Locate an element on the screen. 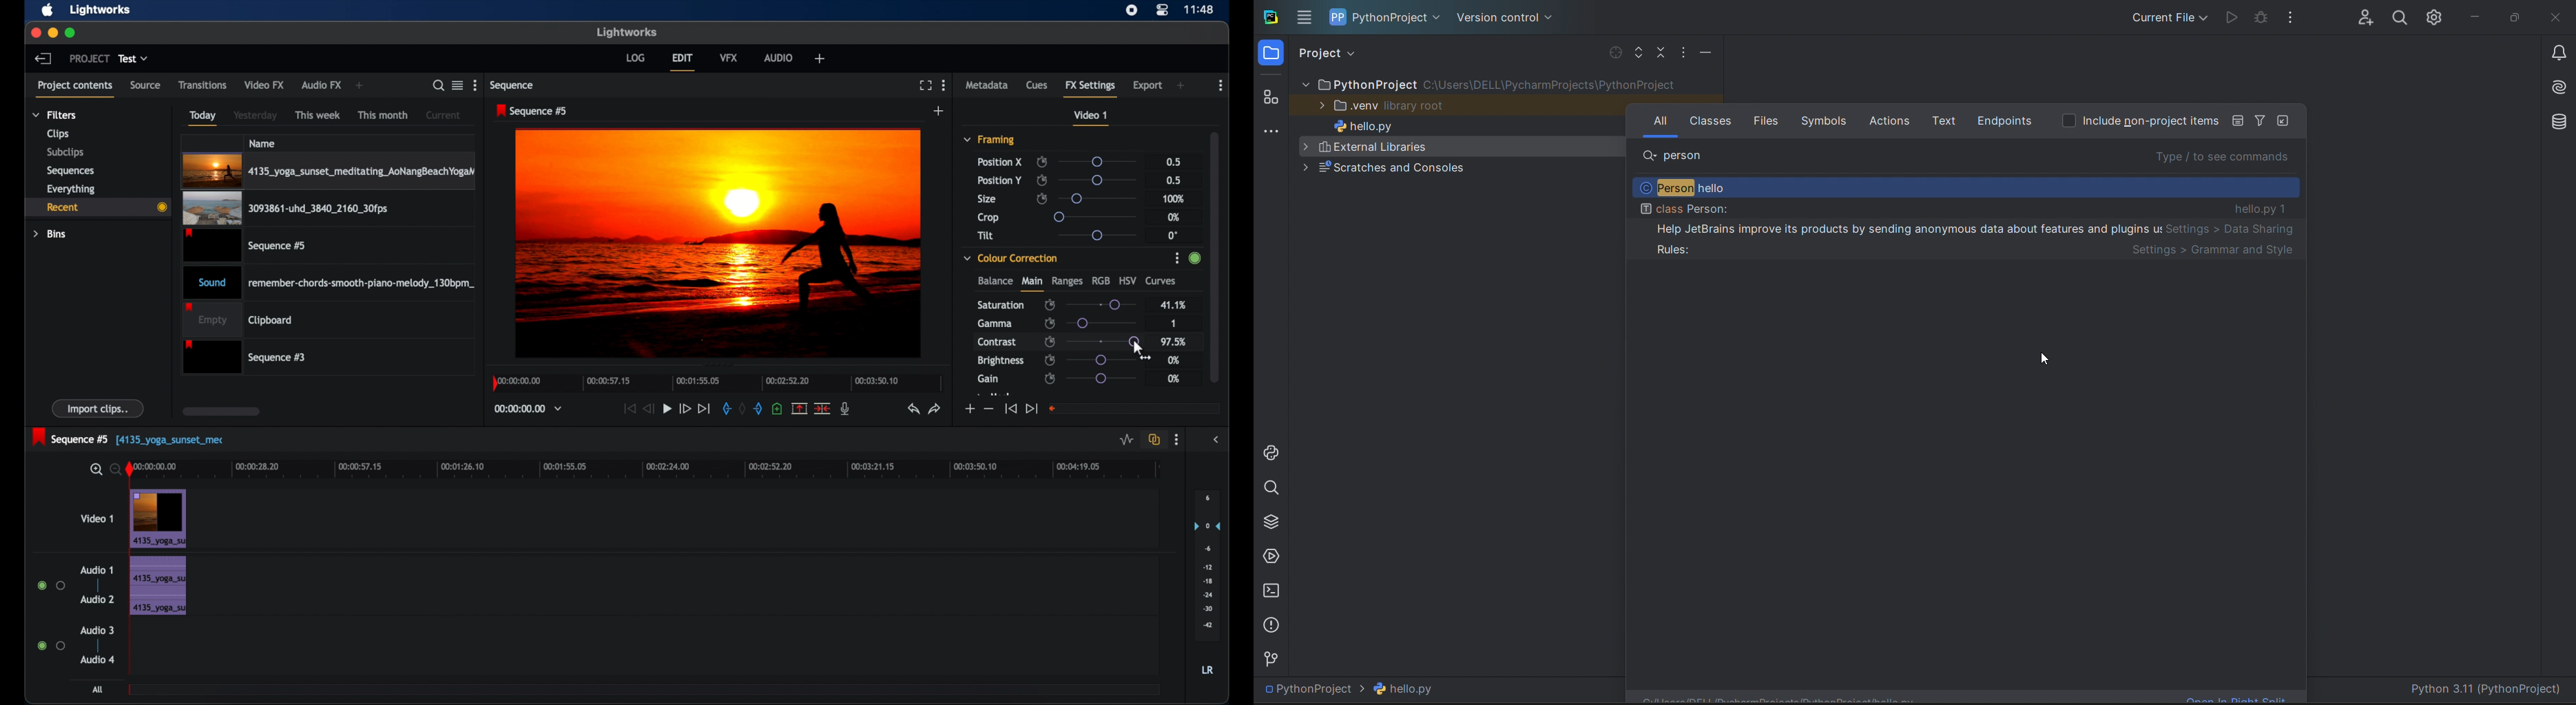  hsv is located at coordinates (1128, 280).